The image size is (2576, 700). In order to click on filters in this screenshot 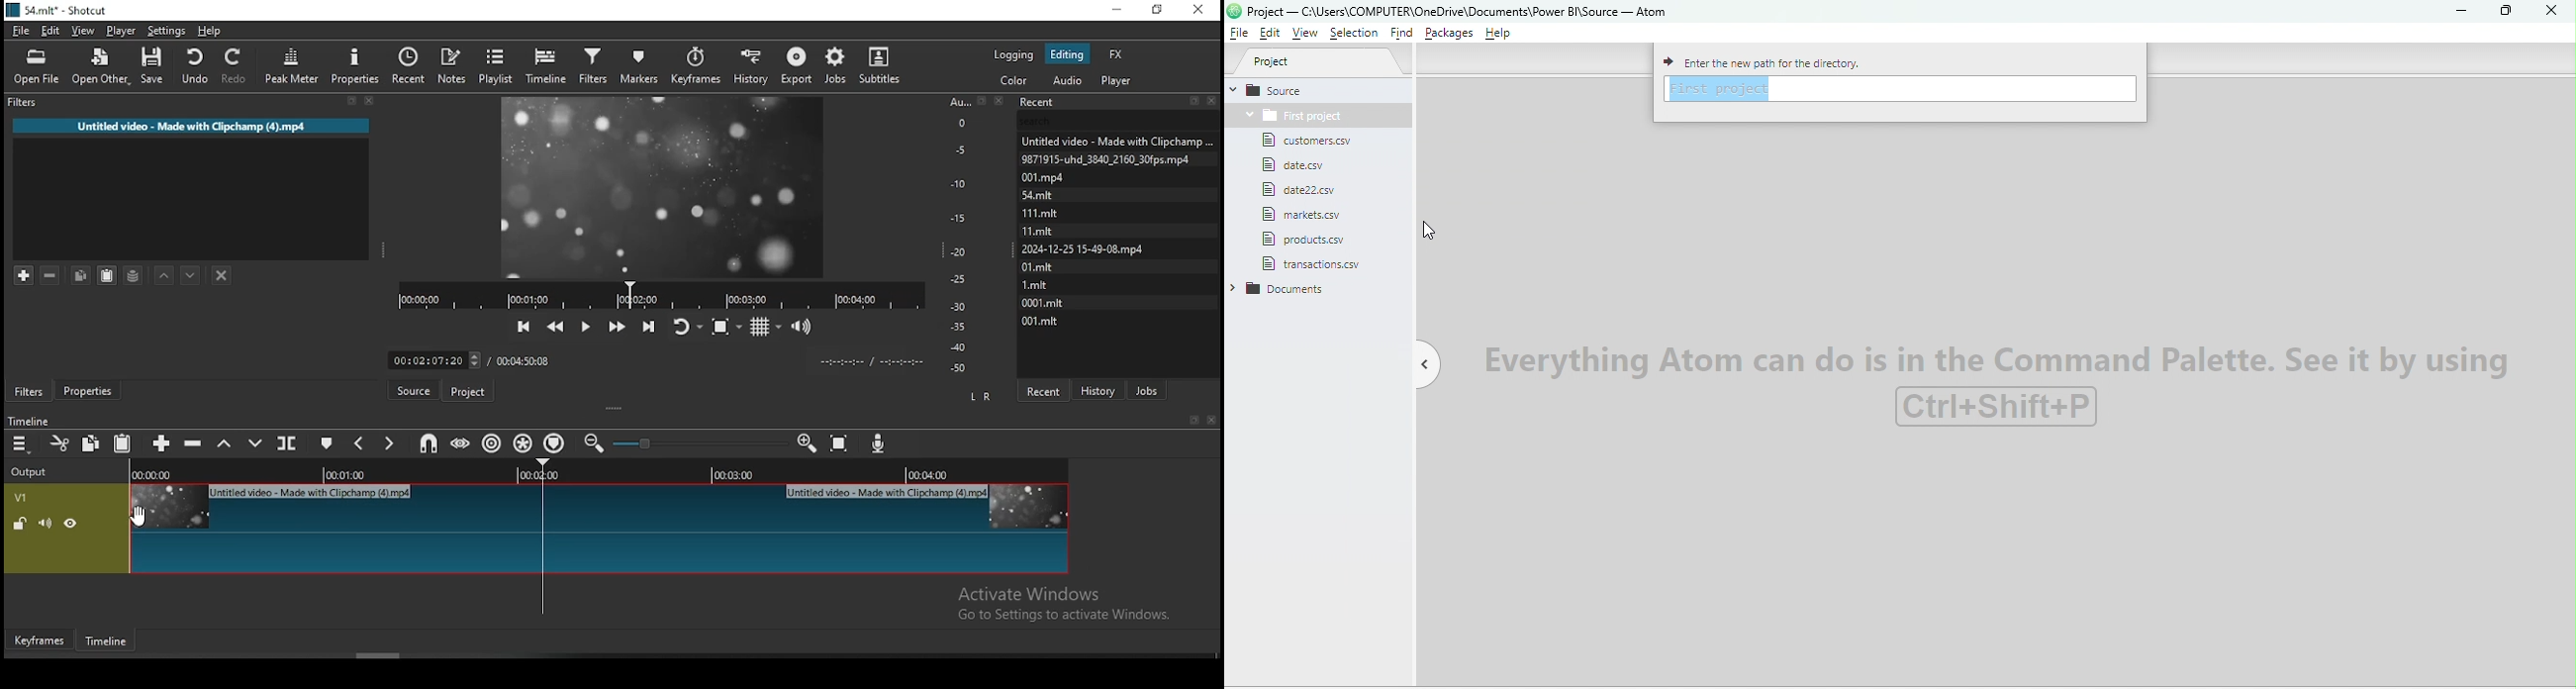, I will do `click(596, 65)`.